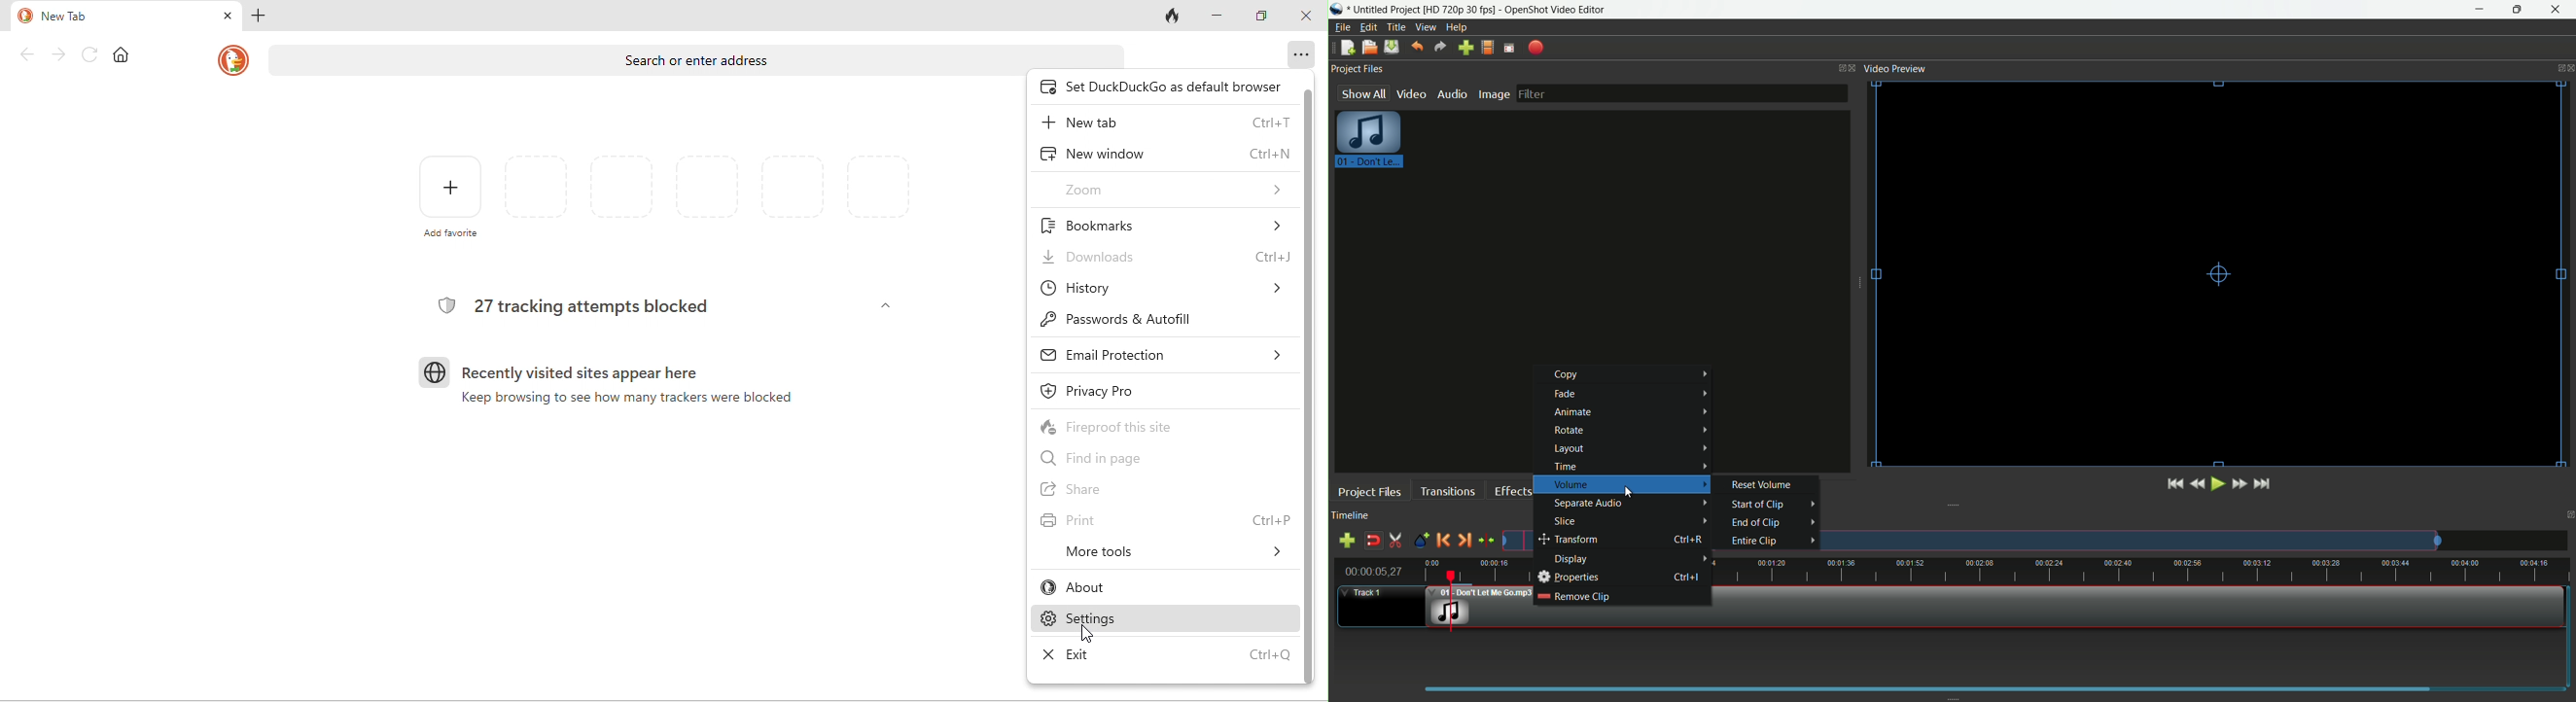 The image size is (2576, 728). I want to click on maximize, so click(2520, 10).